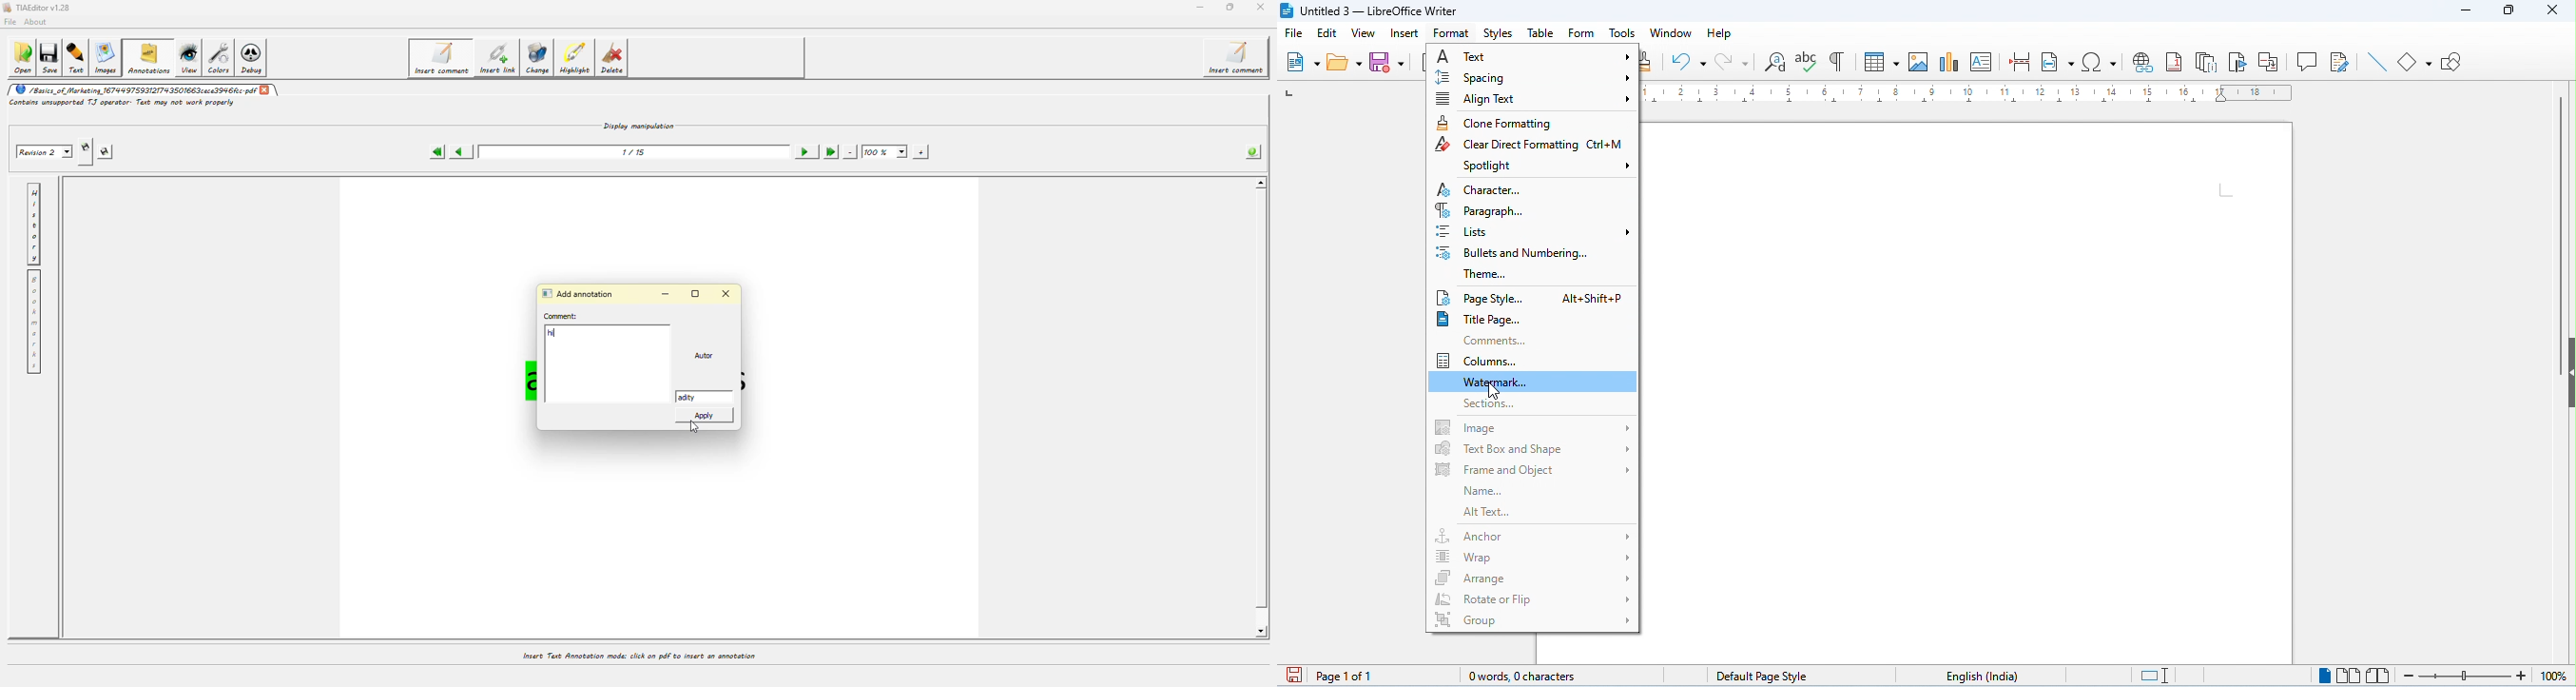 The width and height of the screenshot is (2576, 700). Describe the element at coordinates (1950, 60) in the screenshot. I see `insert chart` at that location.